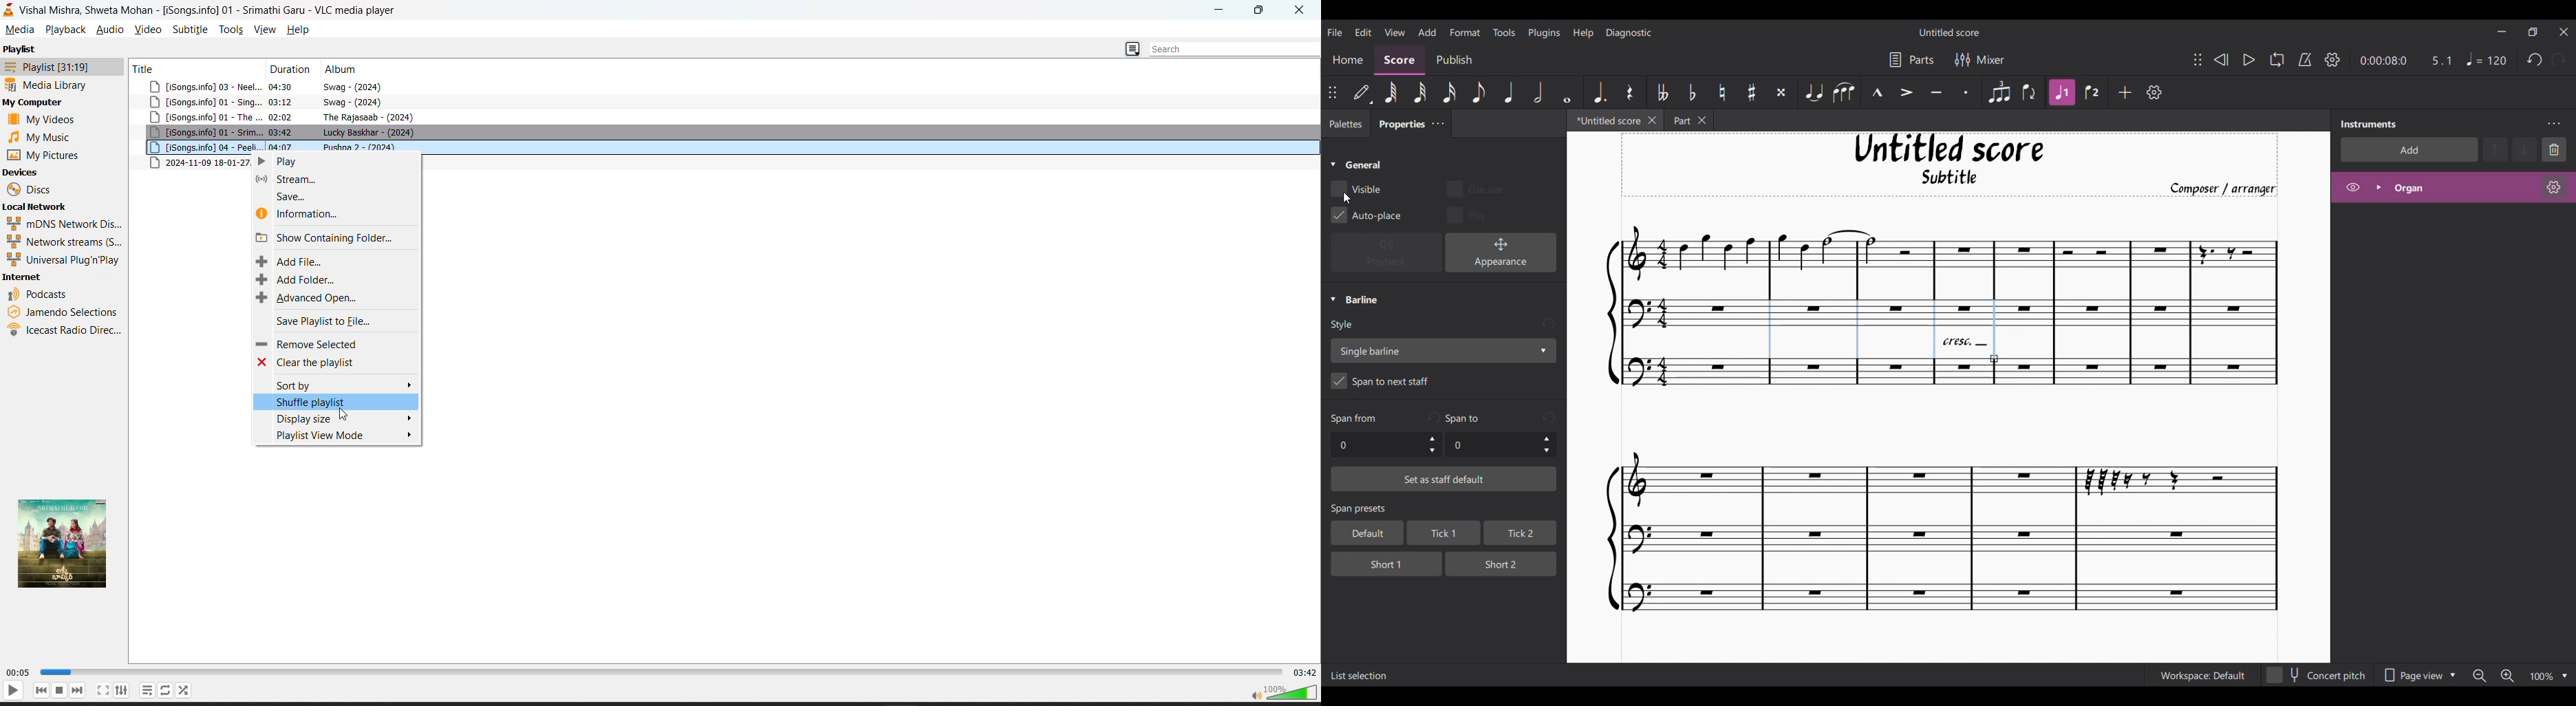 Image resolution: width=2576 pixels, height=728 pixels. I want to click on Organ, so click(2462, 188).